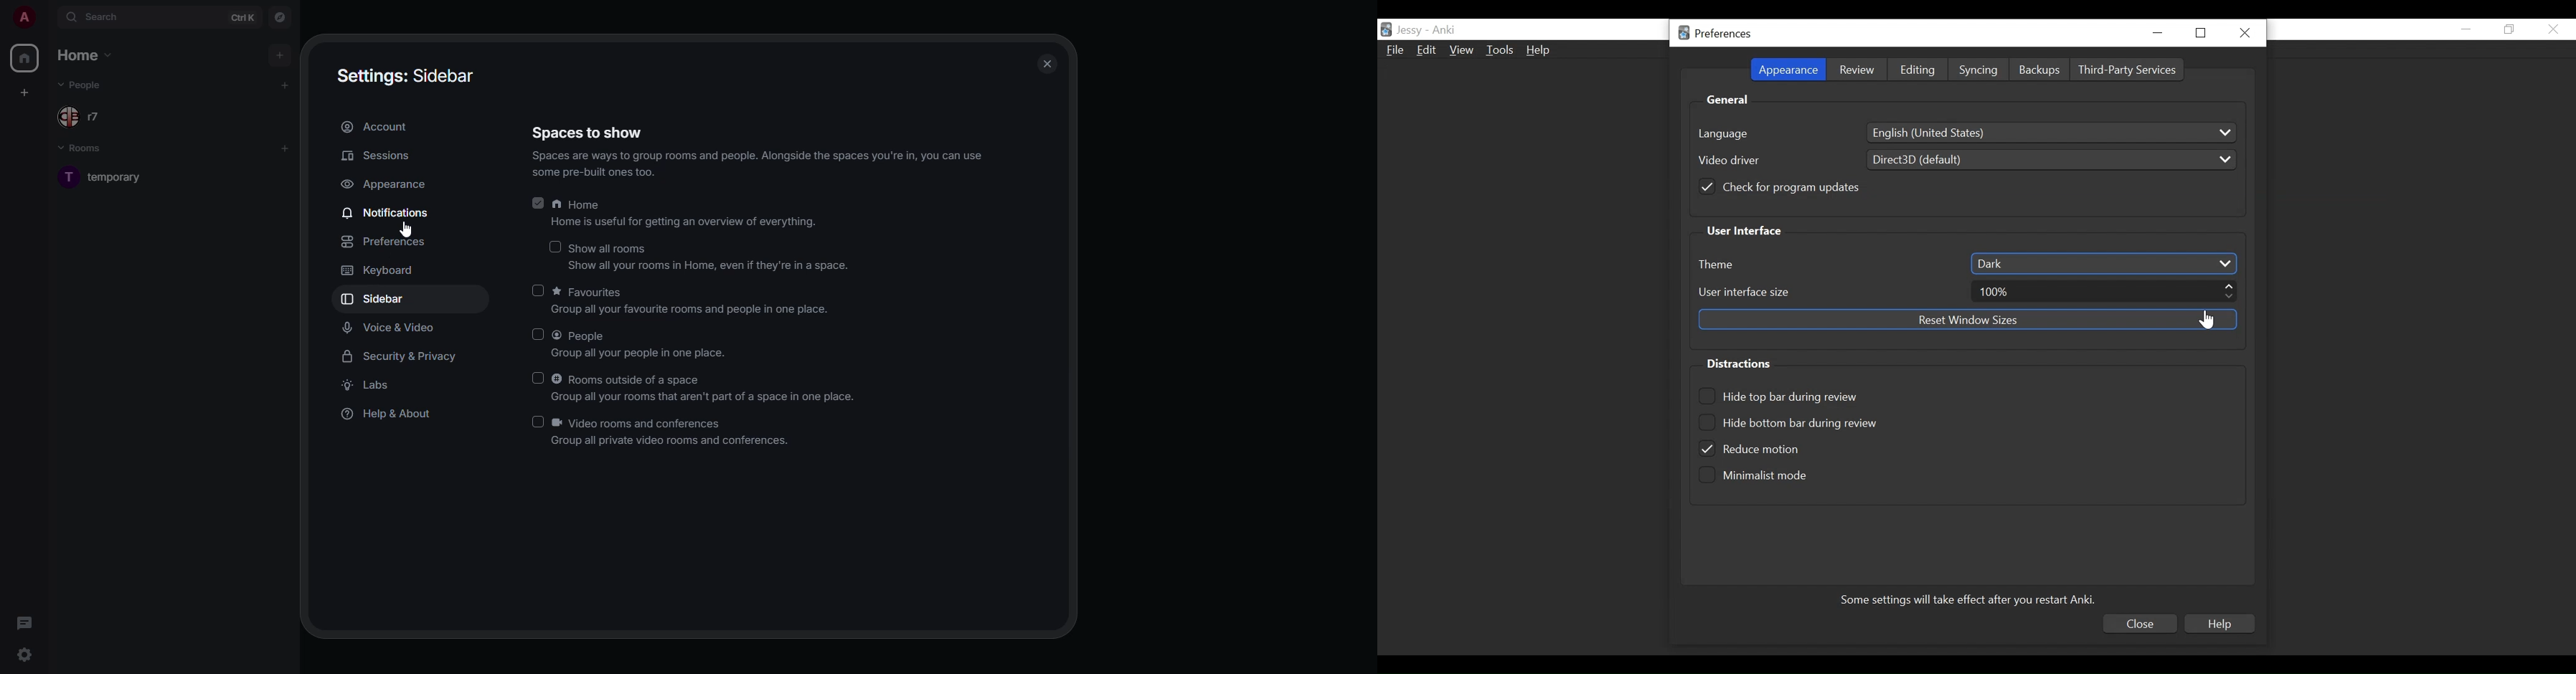  Describe the element at coordinates (1715, 34) in the screenshot. I see `Preferences` at that location.